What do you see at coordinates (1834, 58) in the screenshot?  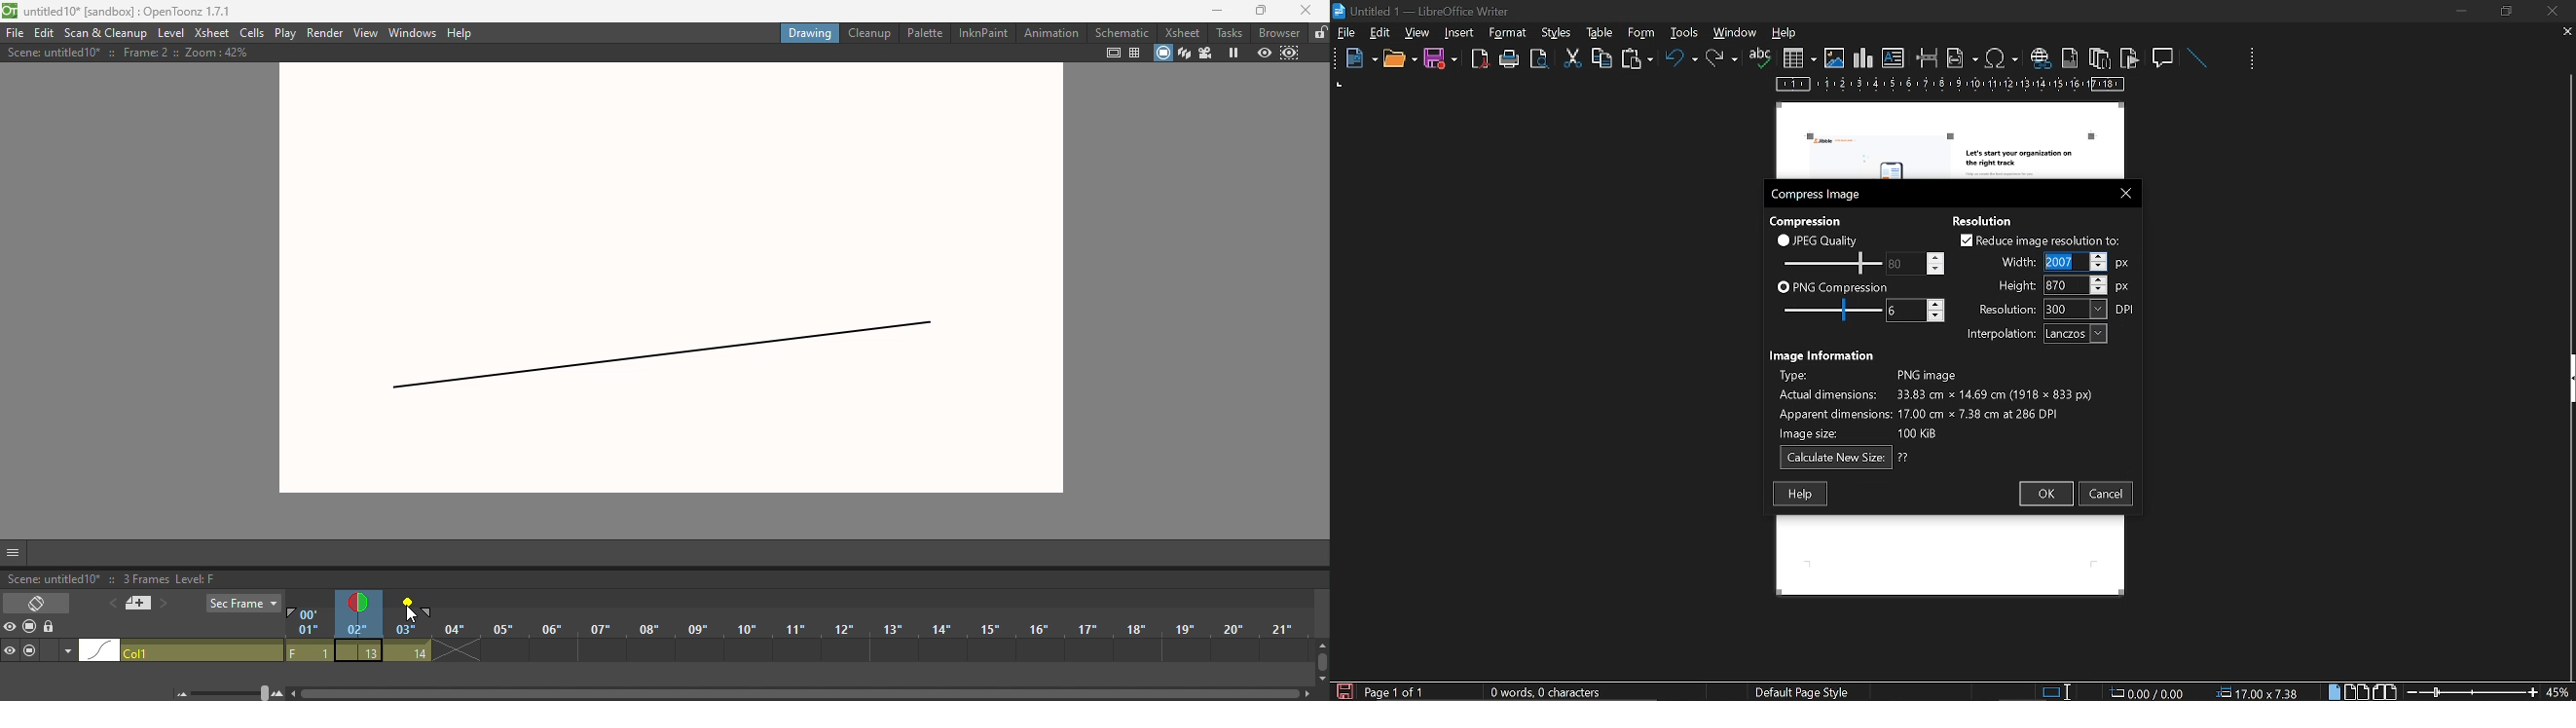 I see `insert image` at bounding box center [1834, 58].